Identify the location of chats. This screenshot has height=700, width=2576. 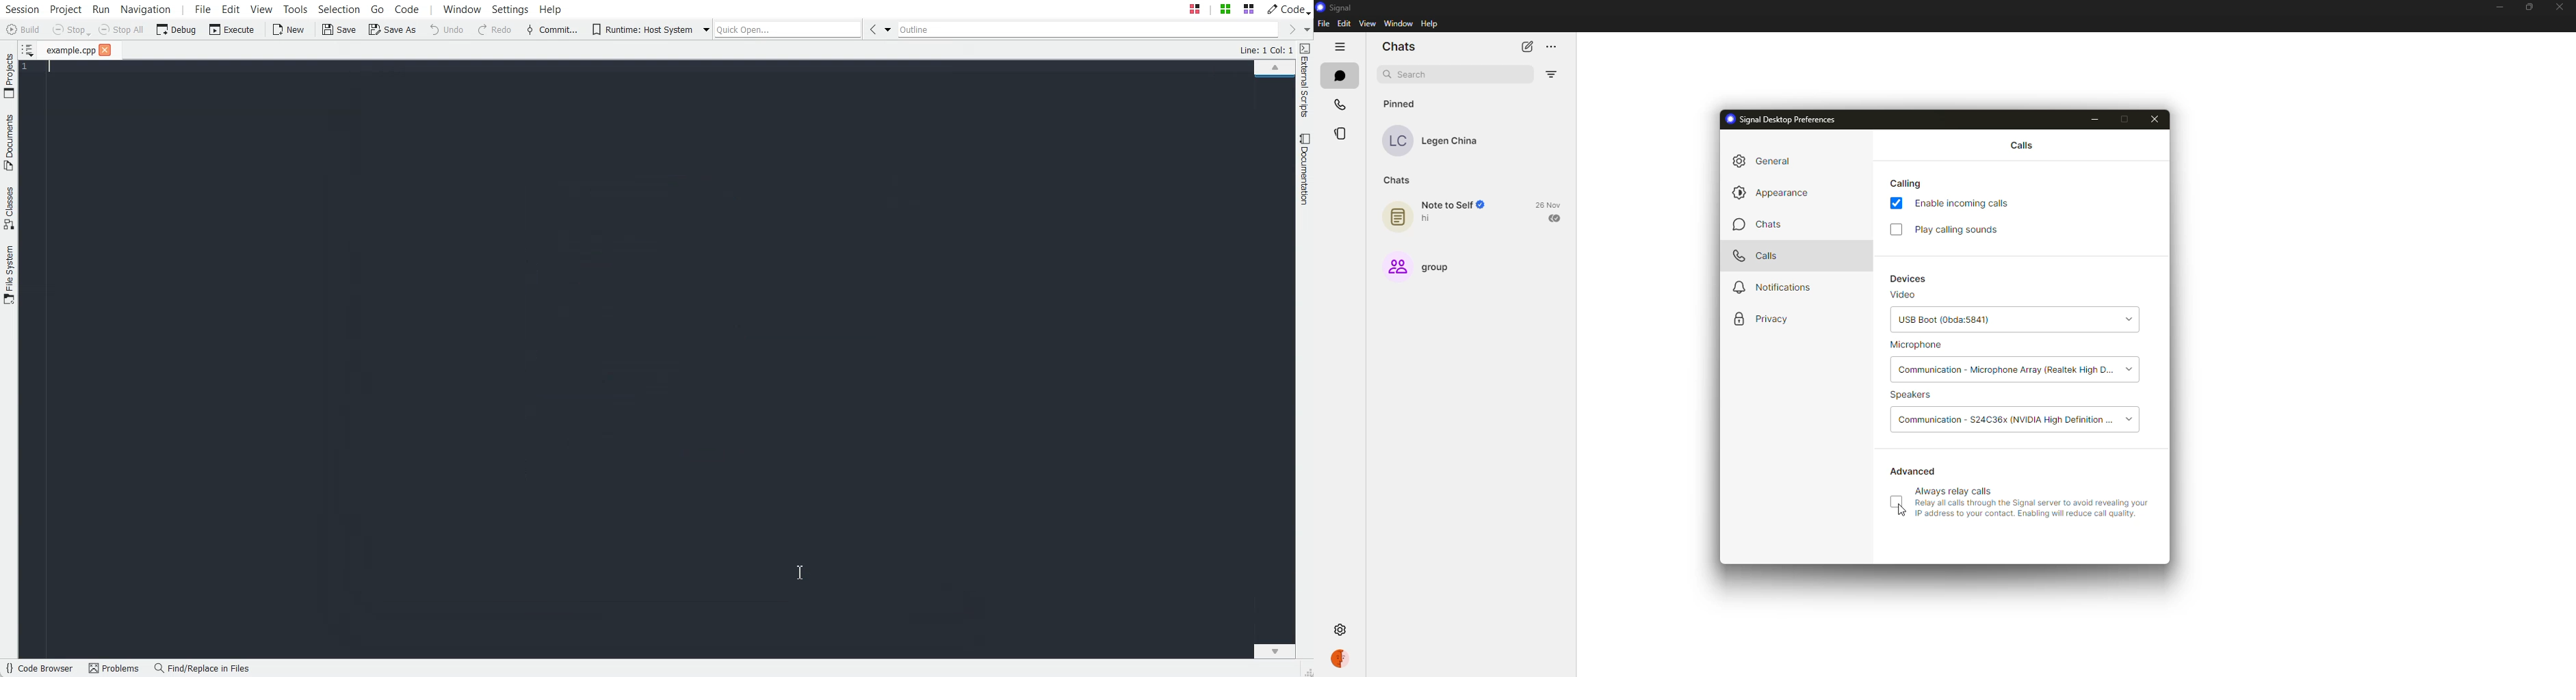
(1397, 181).